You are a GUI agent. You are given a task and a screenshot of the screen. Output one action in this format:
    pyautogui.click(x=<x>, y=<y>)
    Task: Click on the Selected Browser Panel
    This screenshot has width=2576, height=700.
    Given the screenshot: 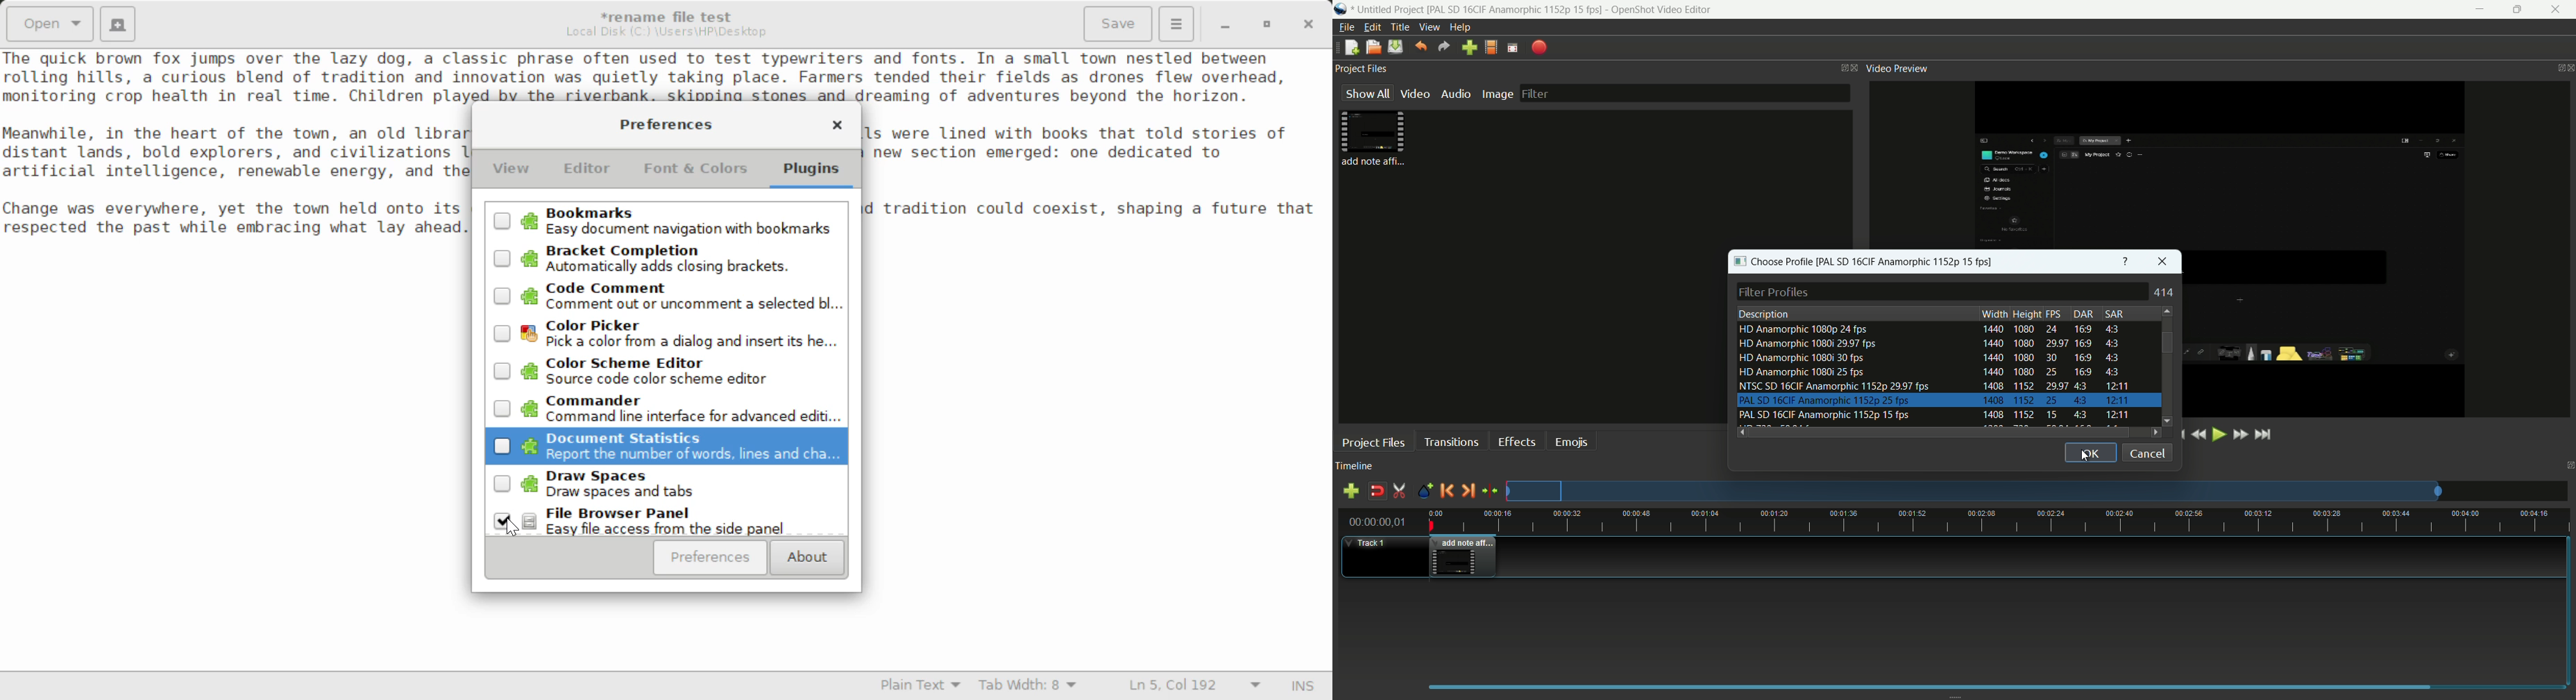 What is the action you would take?
    pyautogui.click(x=667, y=520)
    